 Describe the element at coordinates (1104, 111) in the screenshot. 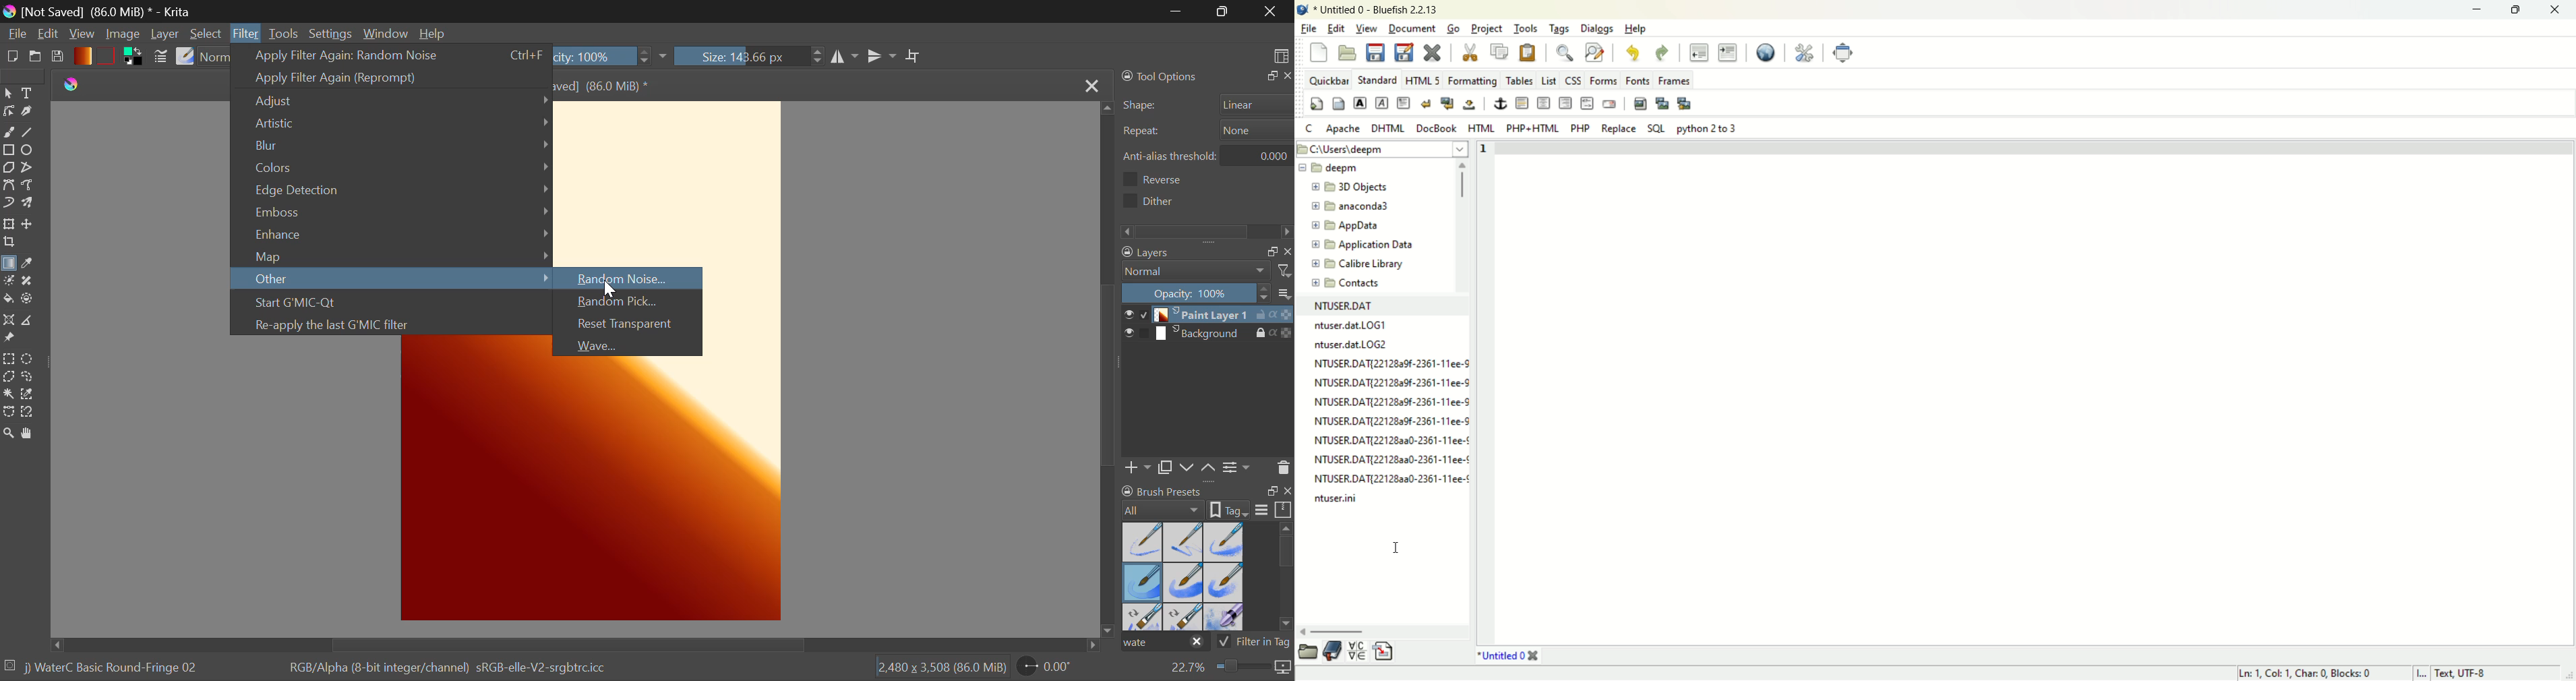

I see `move up` at that location.